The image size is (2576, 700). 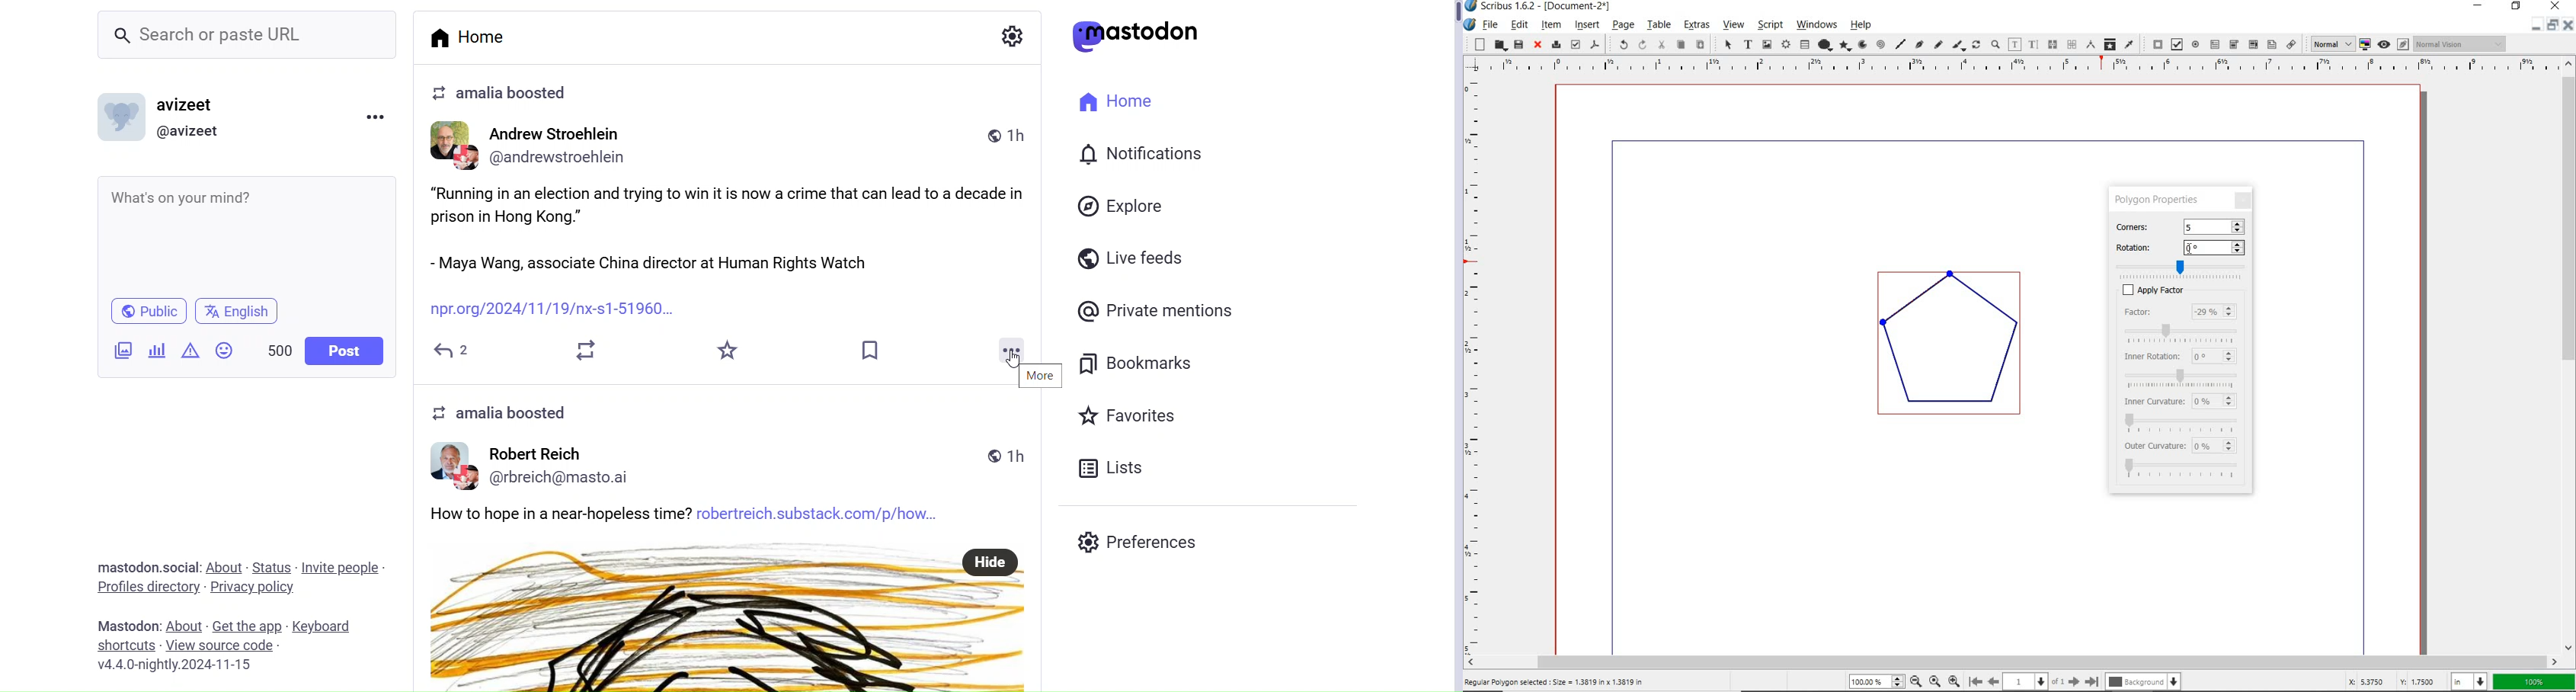 I want to click on cut, so click(x=1663, y=46).